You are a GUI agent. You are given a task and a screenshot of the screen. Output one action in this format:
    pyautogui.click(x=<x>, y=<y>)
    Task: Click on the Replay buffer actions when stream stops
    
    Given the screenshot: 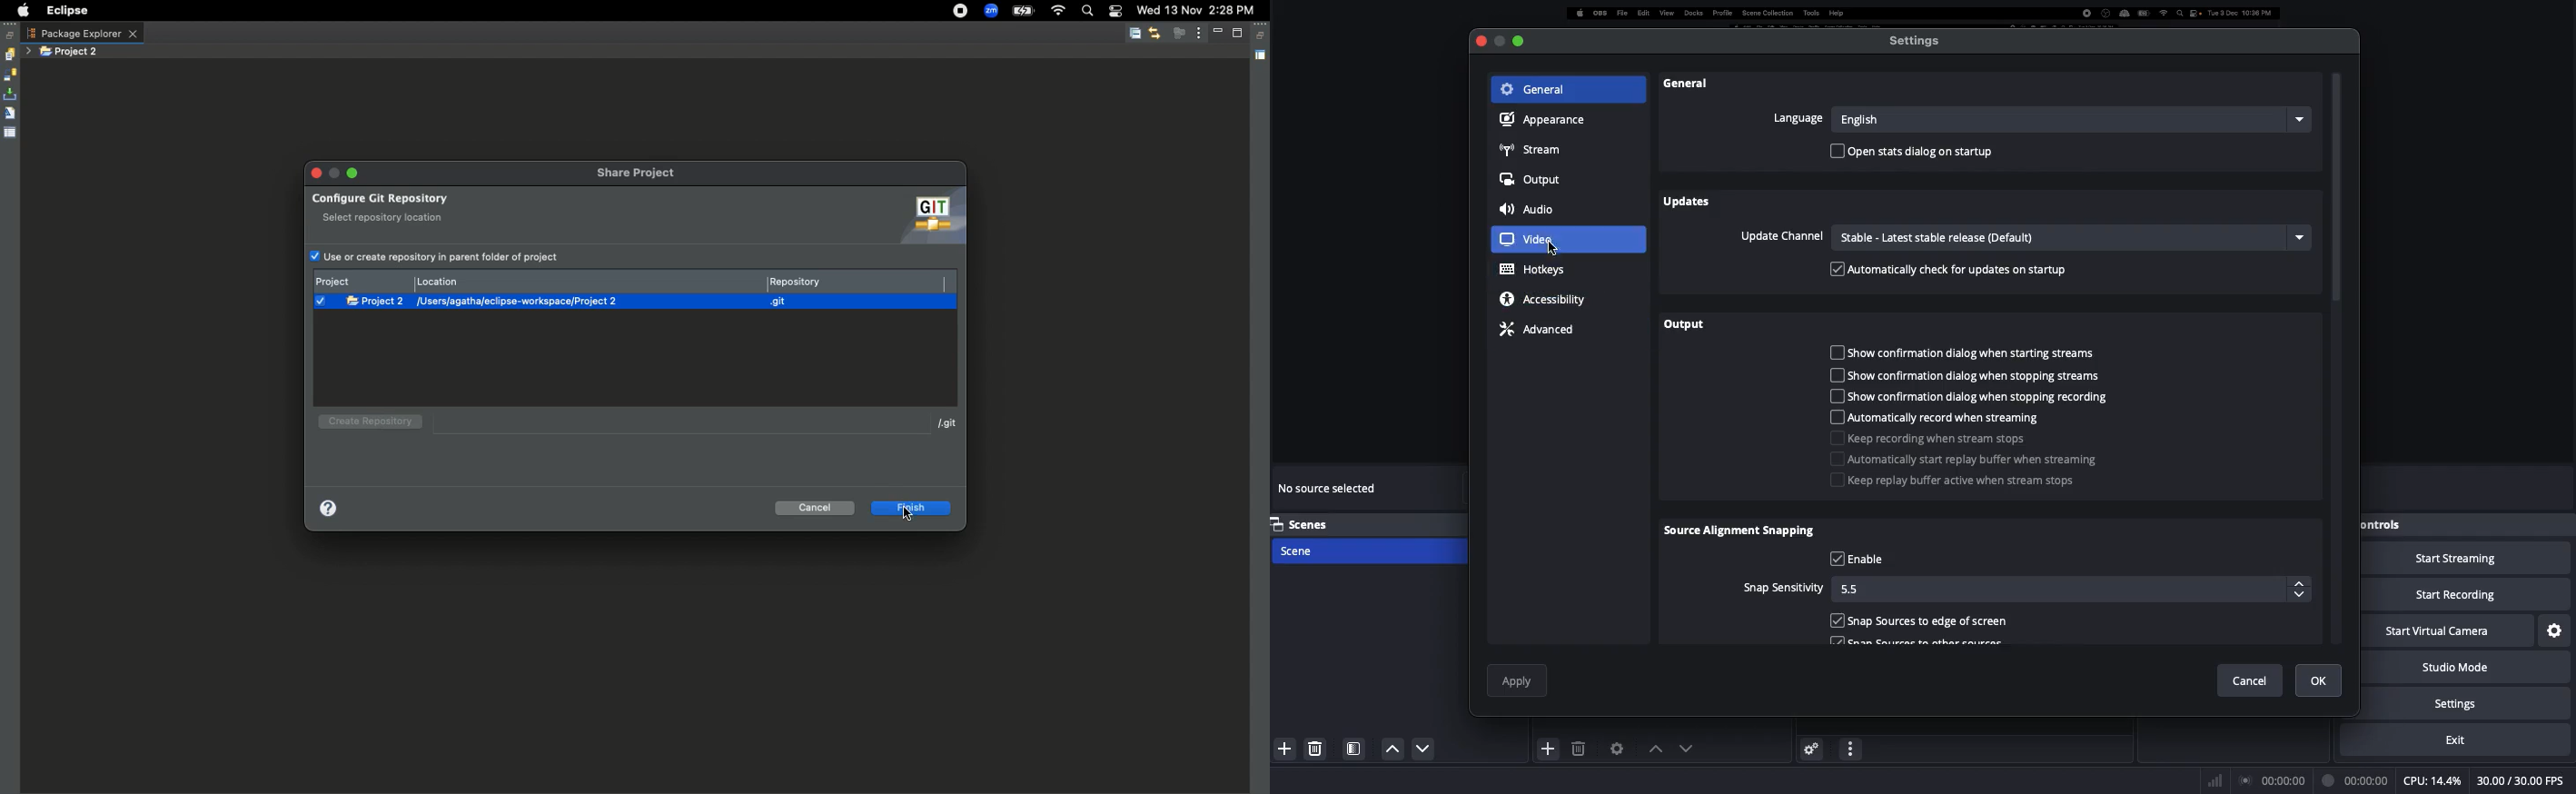 What is the action you would take?
    pyautogui.click(x=1958, y=482)
    